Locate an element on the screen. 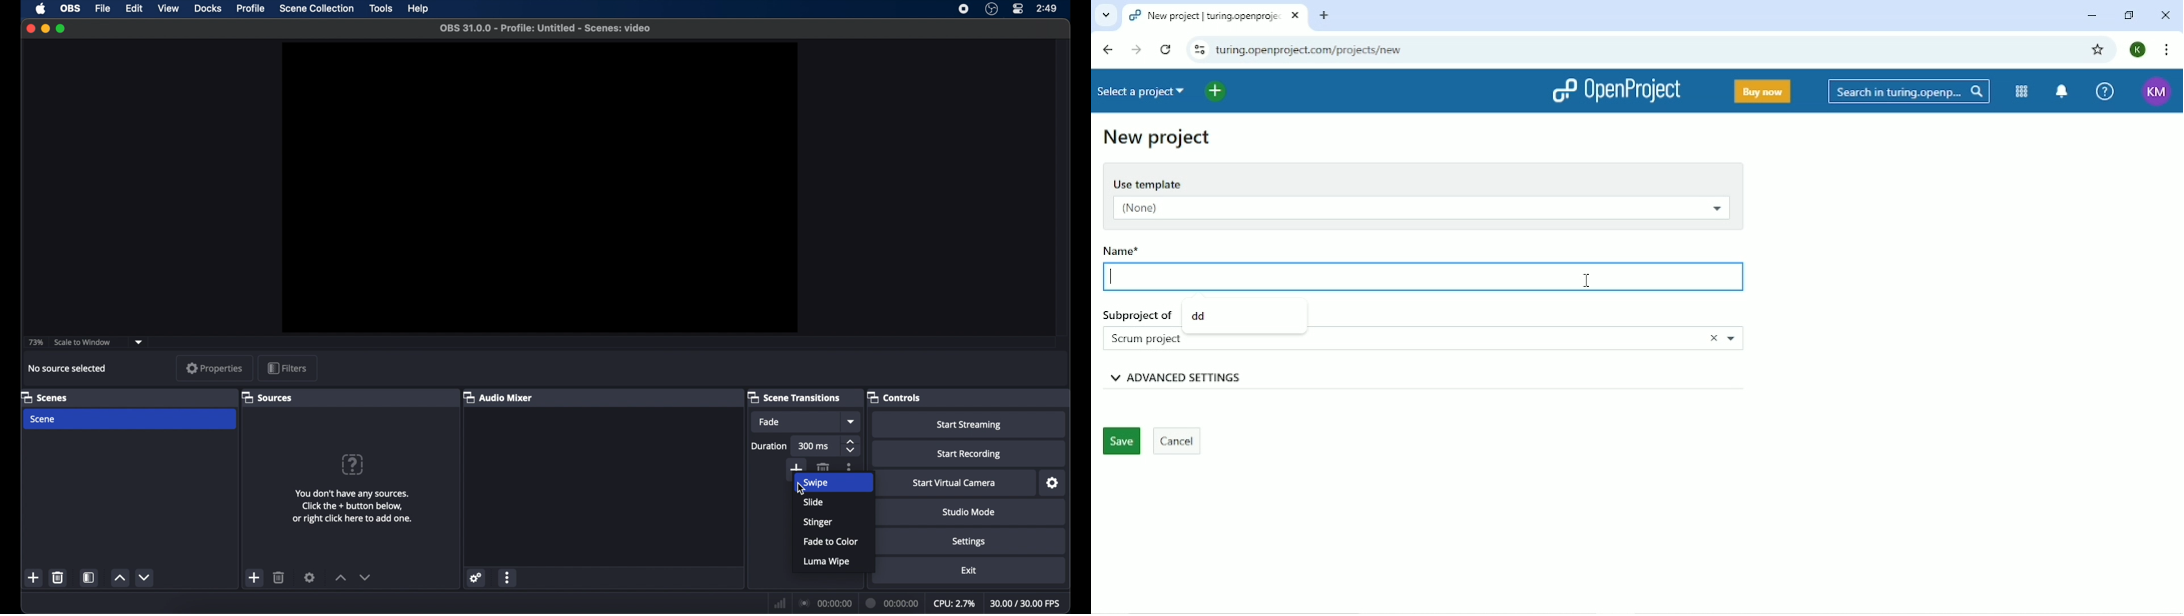 The image size is (2184, 616). audio mixer is located at coordinates (499, 397).